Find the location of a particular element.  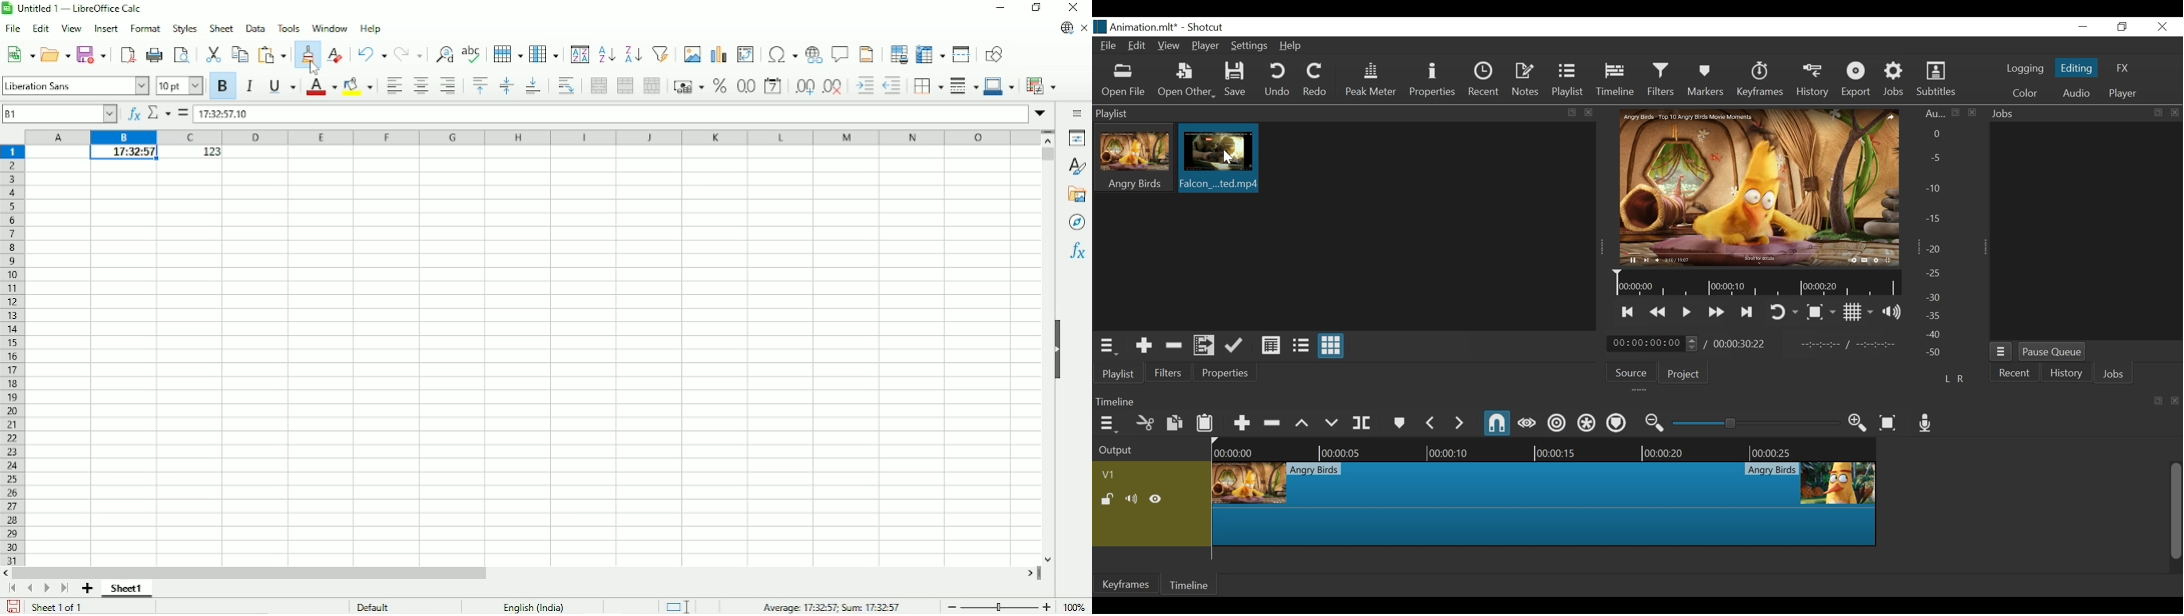

Source is located at coordinates (1632, 372).